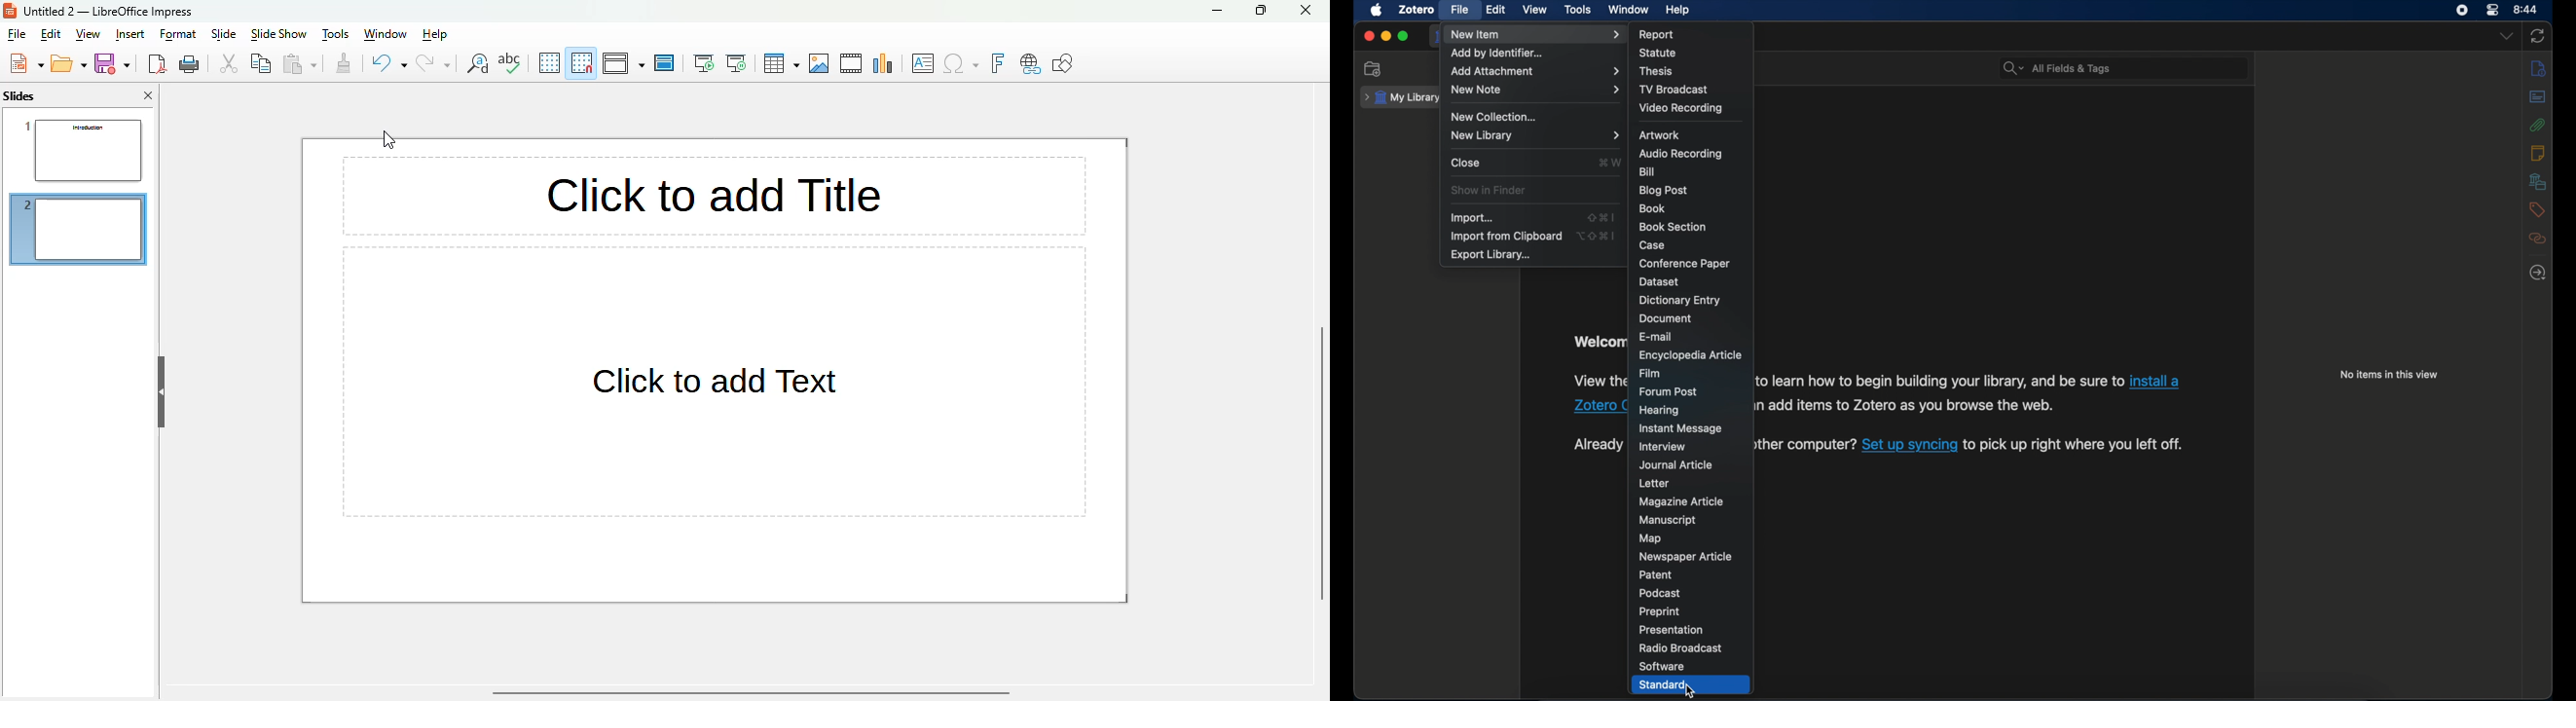 The height and width of the screenshot is (728, 2576). Describe the element at coordinates (1599, 445) in the screenshot. I see `text` at that location.